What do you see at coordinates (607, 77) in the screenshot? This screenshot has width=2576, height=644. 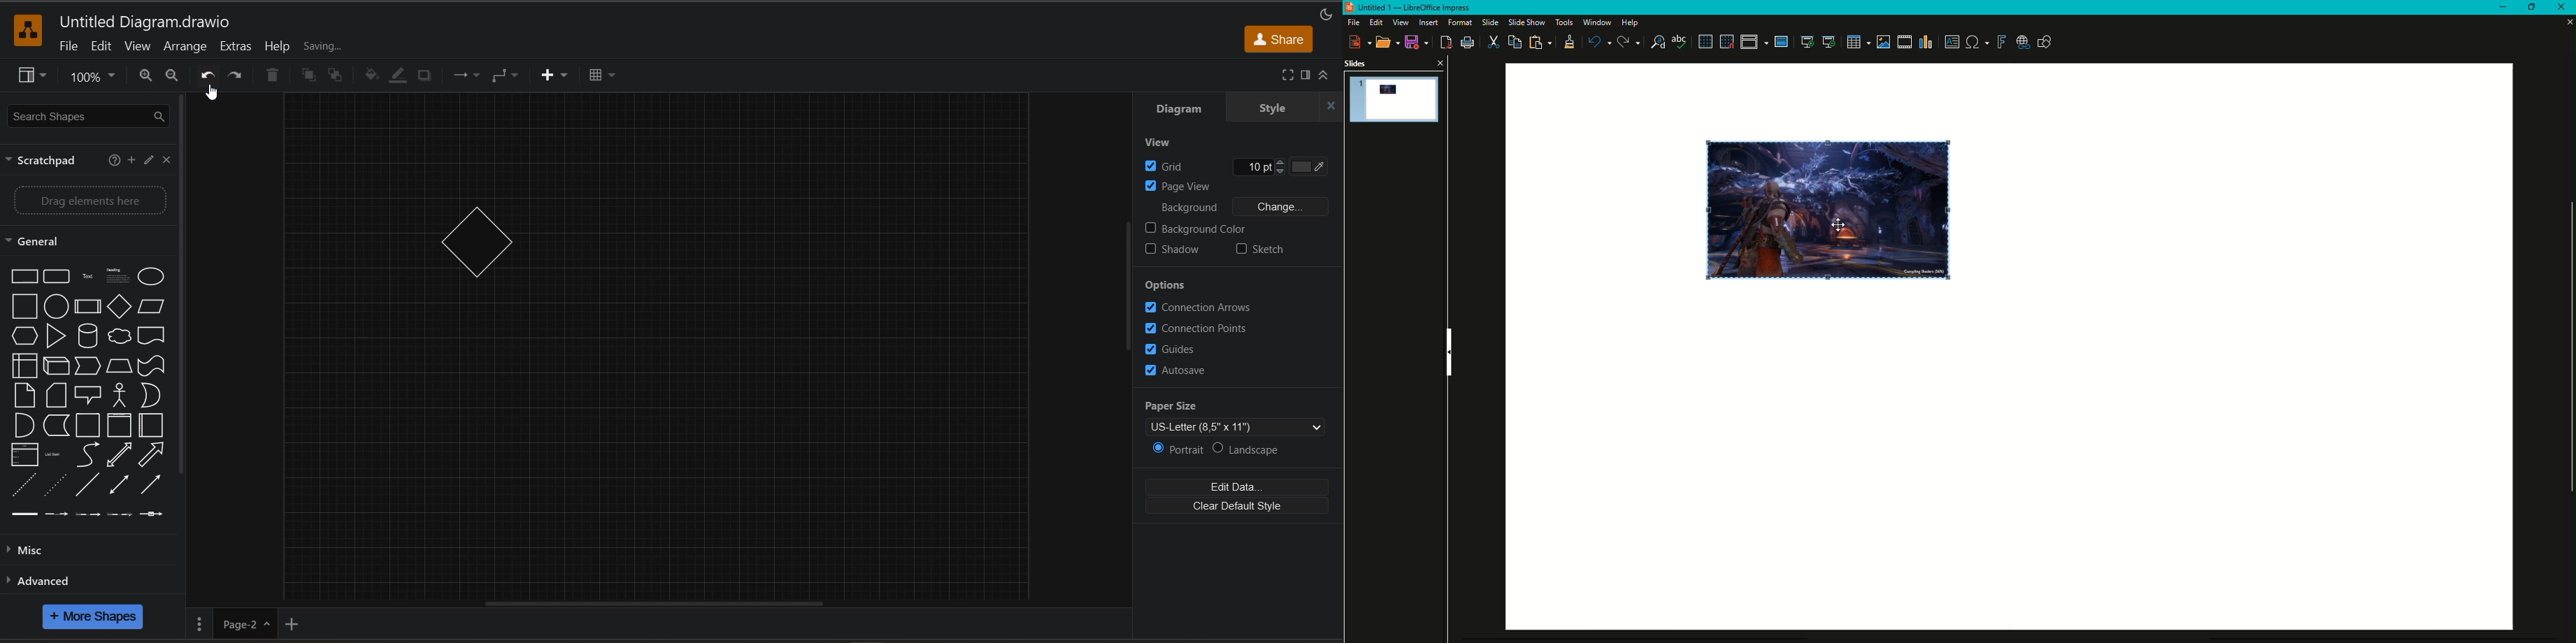 I see `table` at bounding box center [607, 77].